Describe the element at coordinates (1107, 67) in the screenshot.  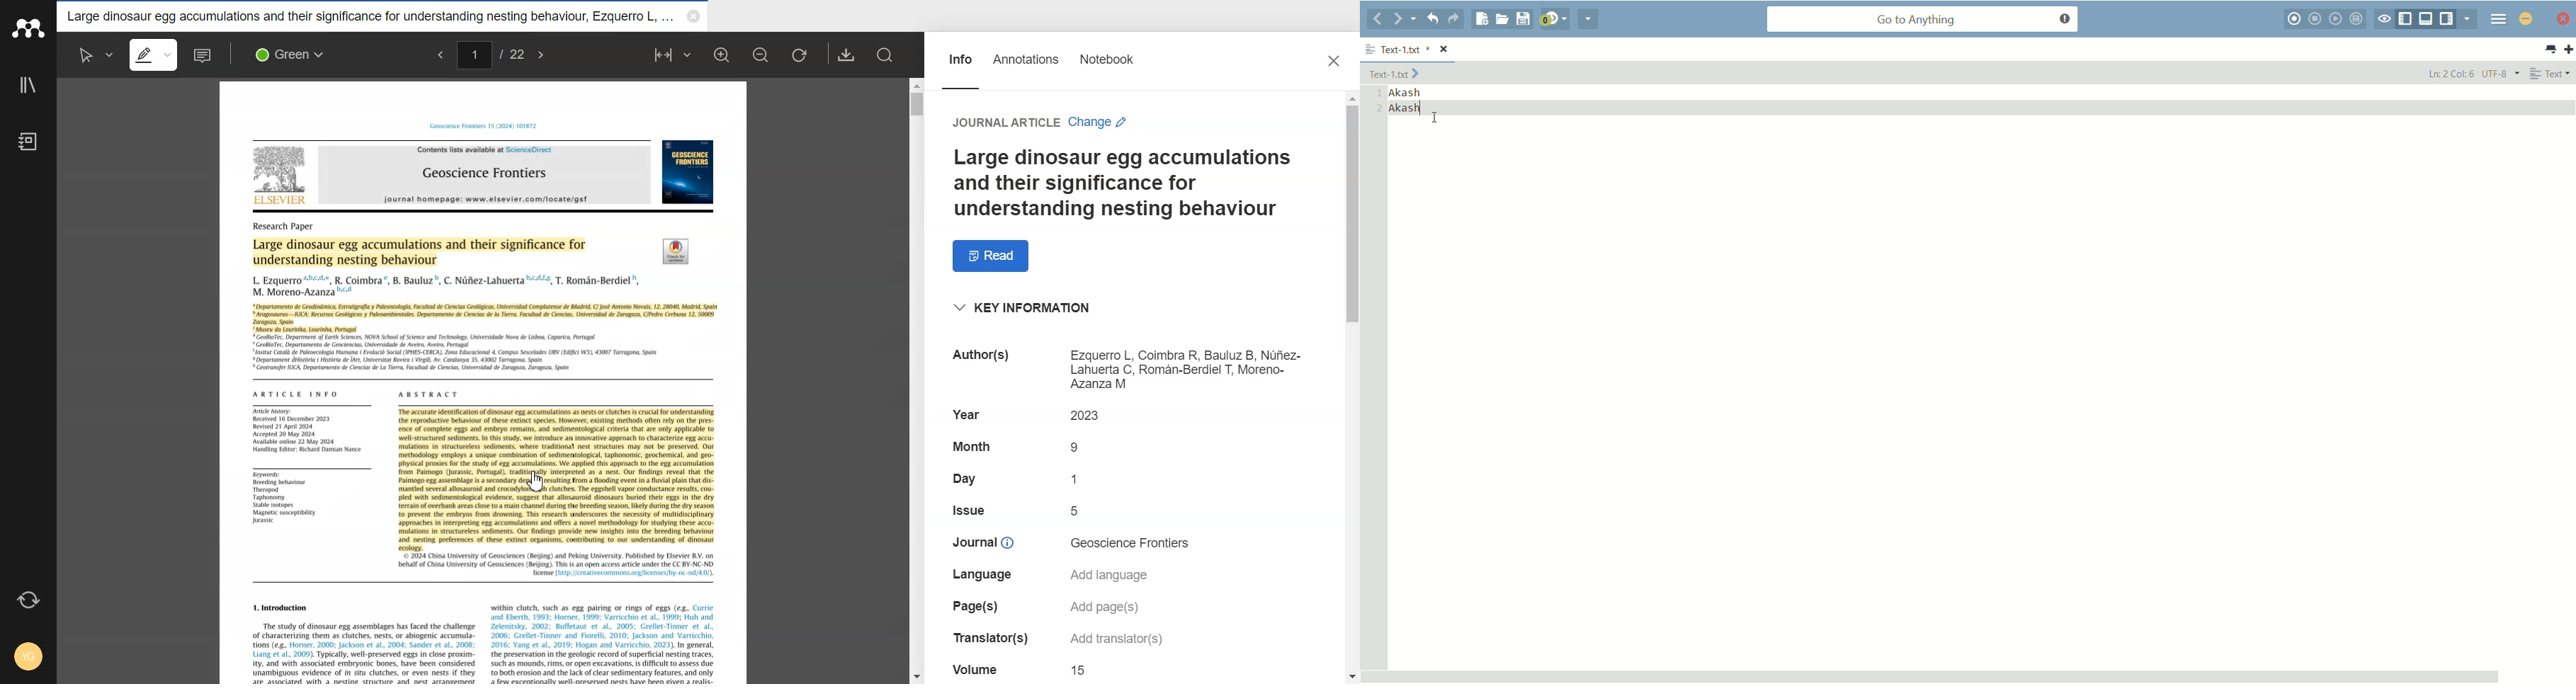
I see `Notebook` at that location.